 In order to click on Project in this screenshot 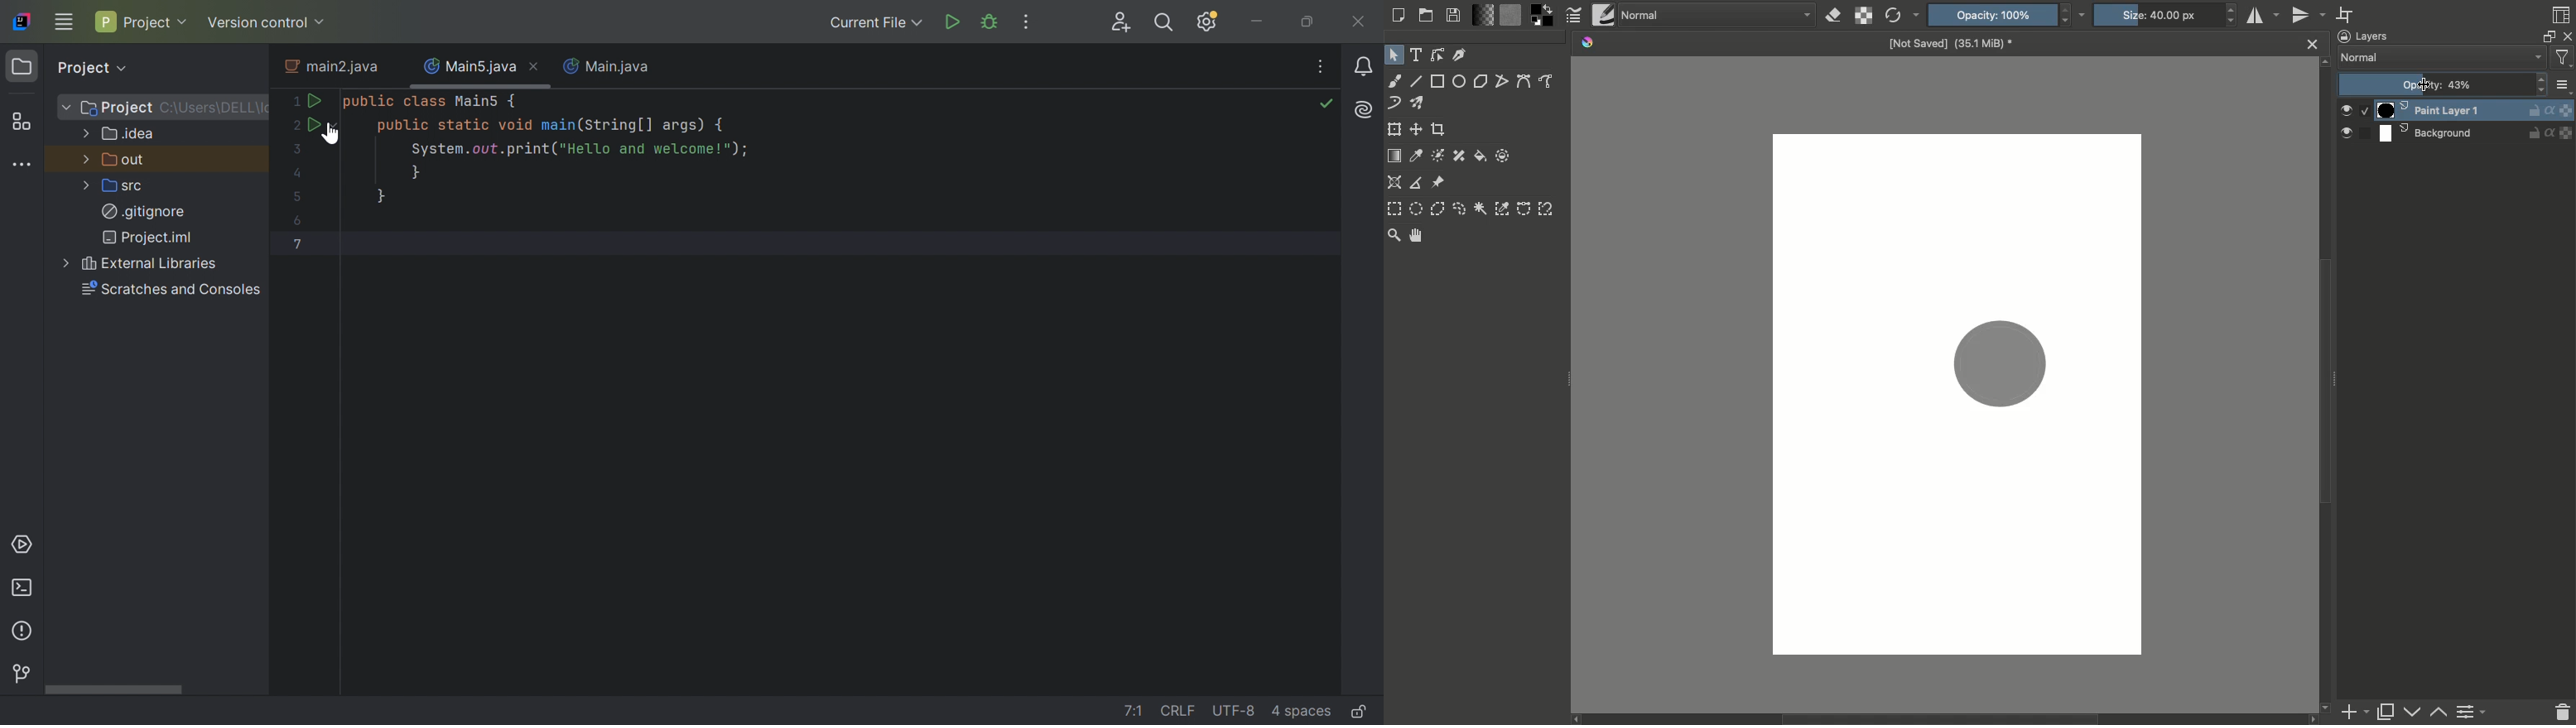, I will do `click(141, 22)`.